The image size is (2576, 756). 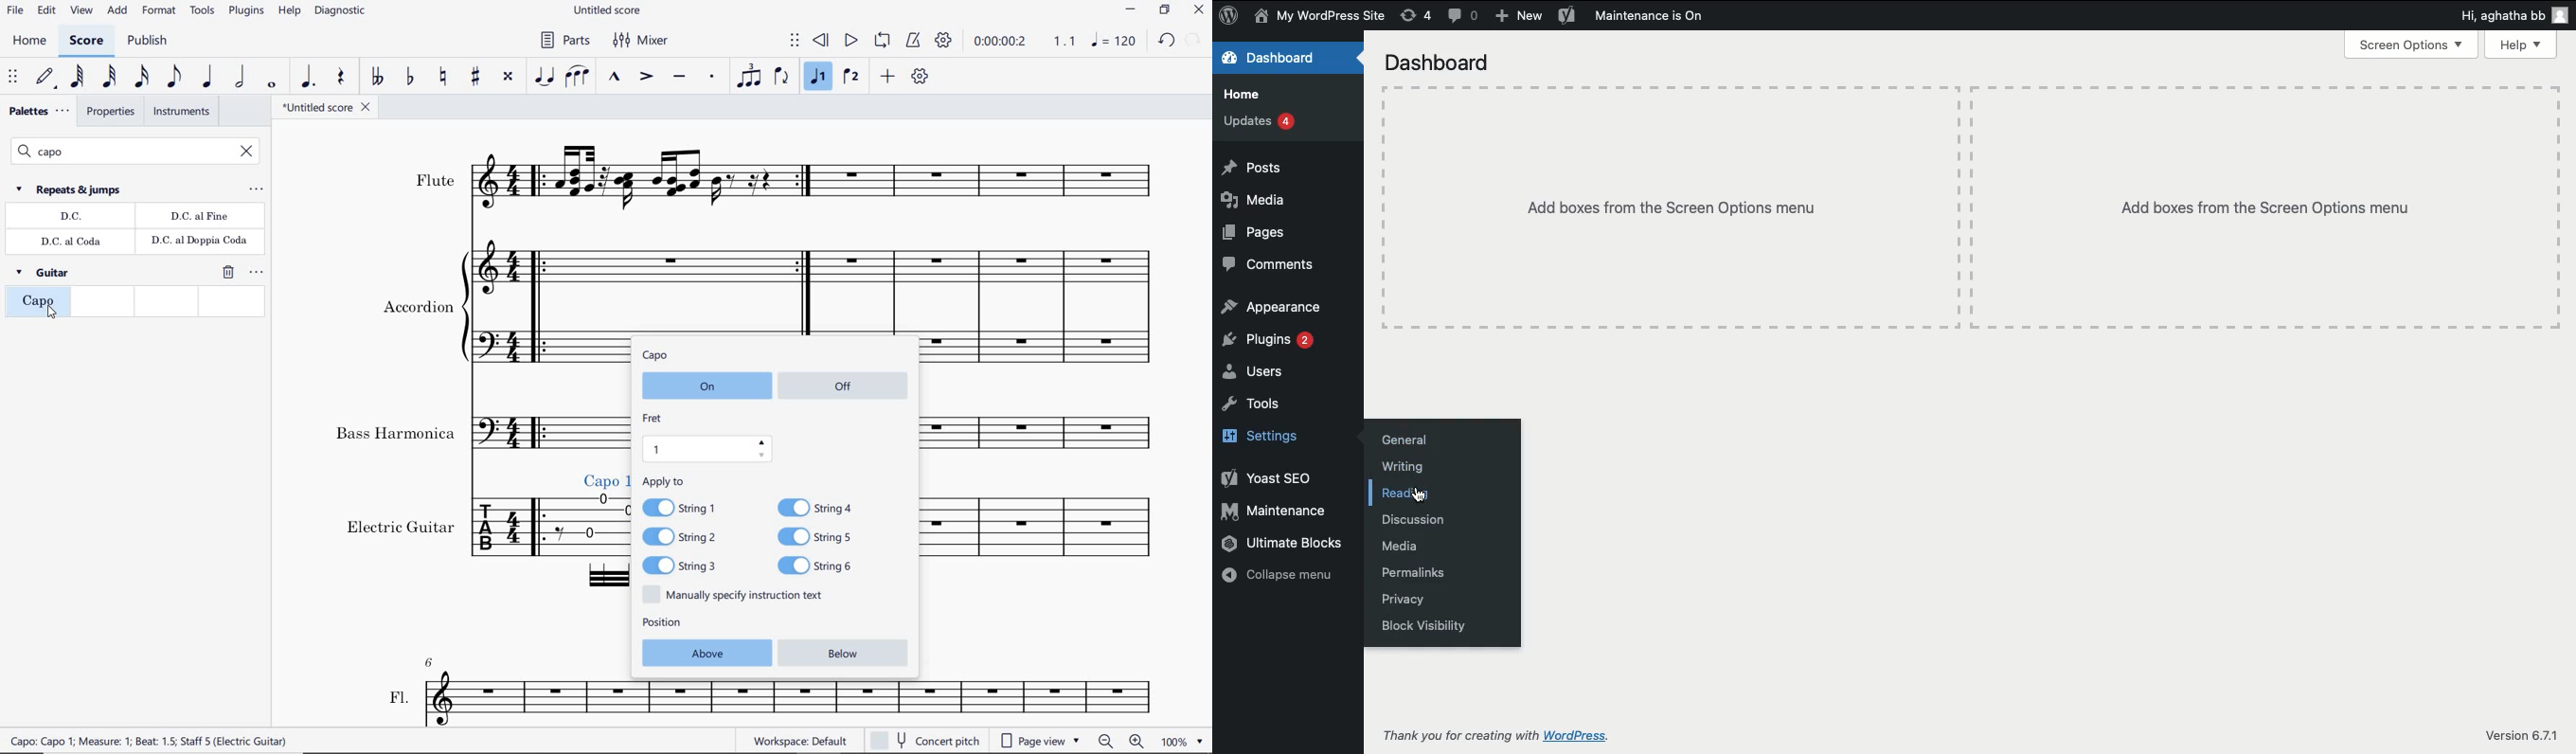 What do you see at coordinates (38, 111) in the screenshot?
I see `palettes` at bounding box center [38, 111].